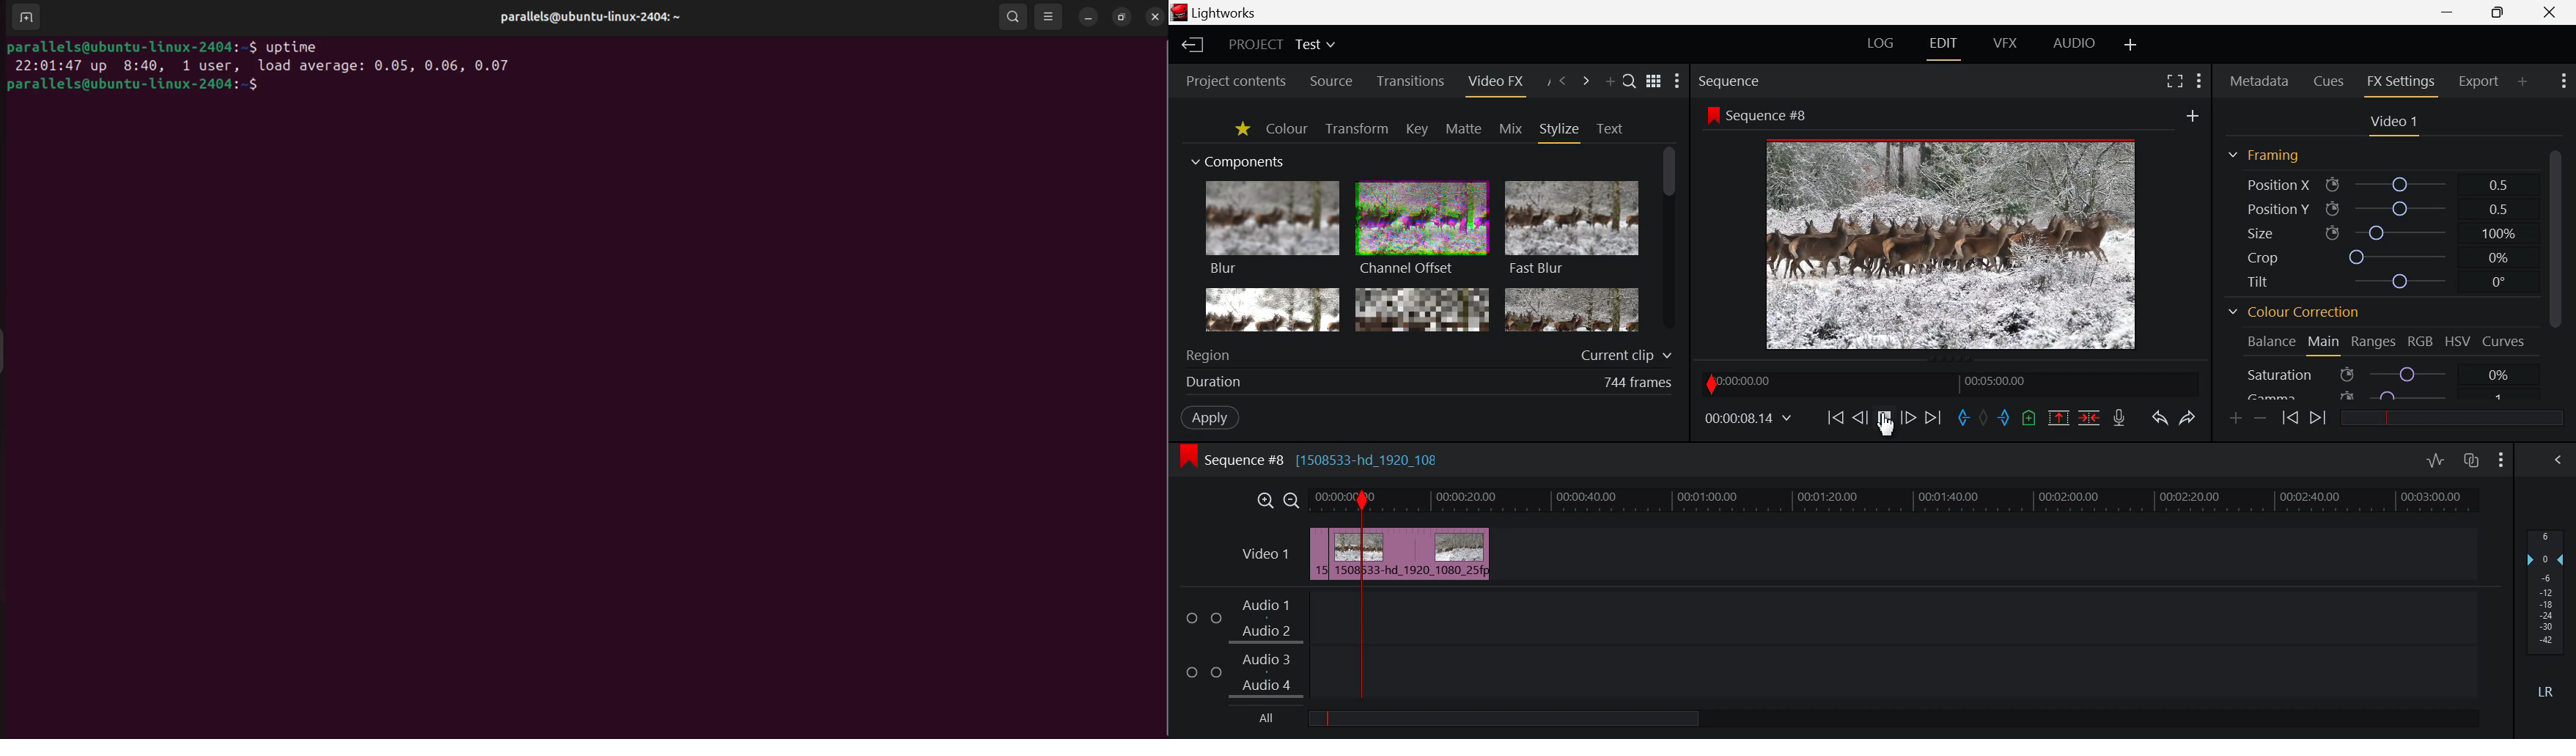  What do you see at coordinates (1583, 81) in the screenshot?
I see `Next Panel` at bounding box center [1583, 81].